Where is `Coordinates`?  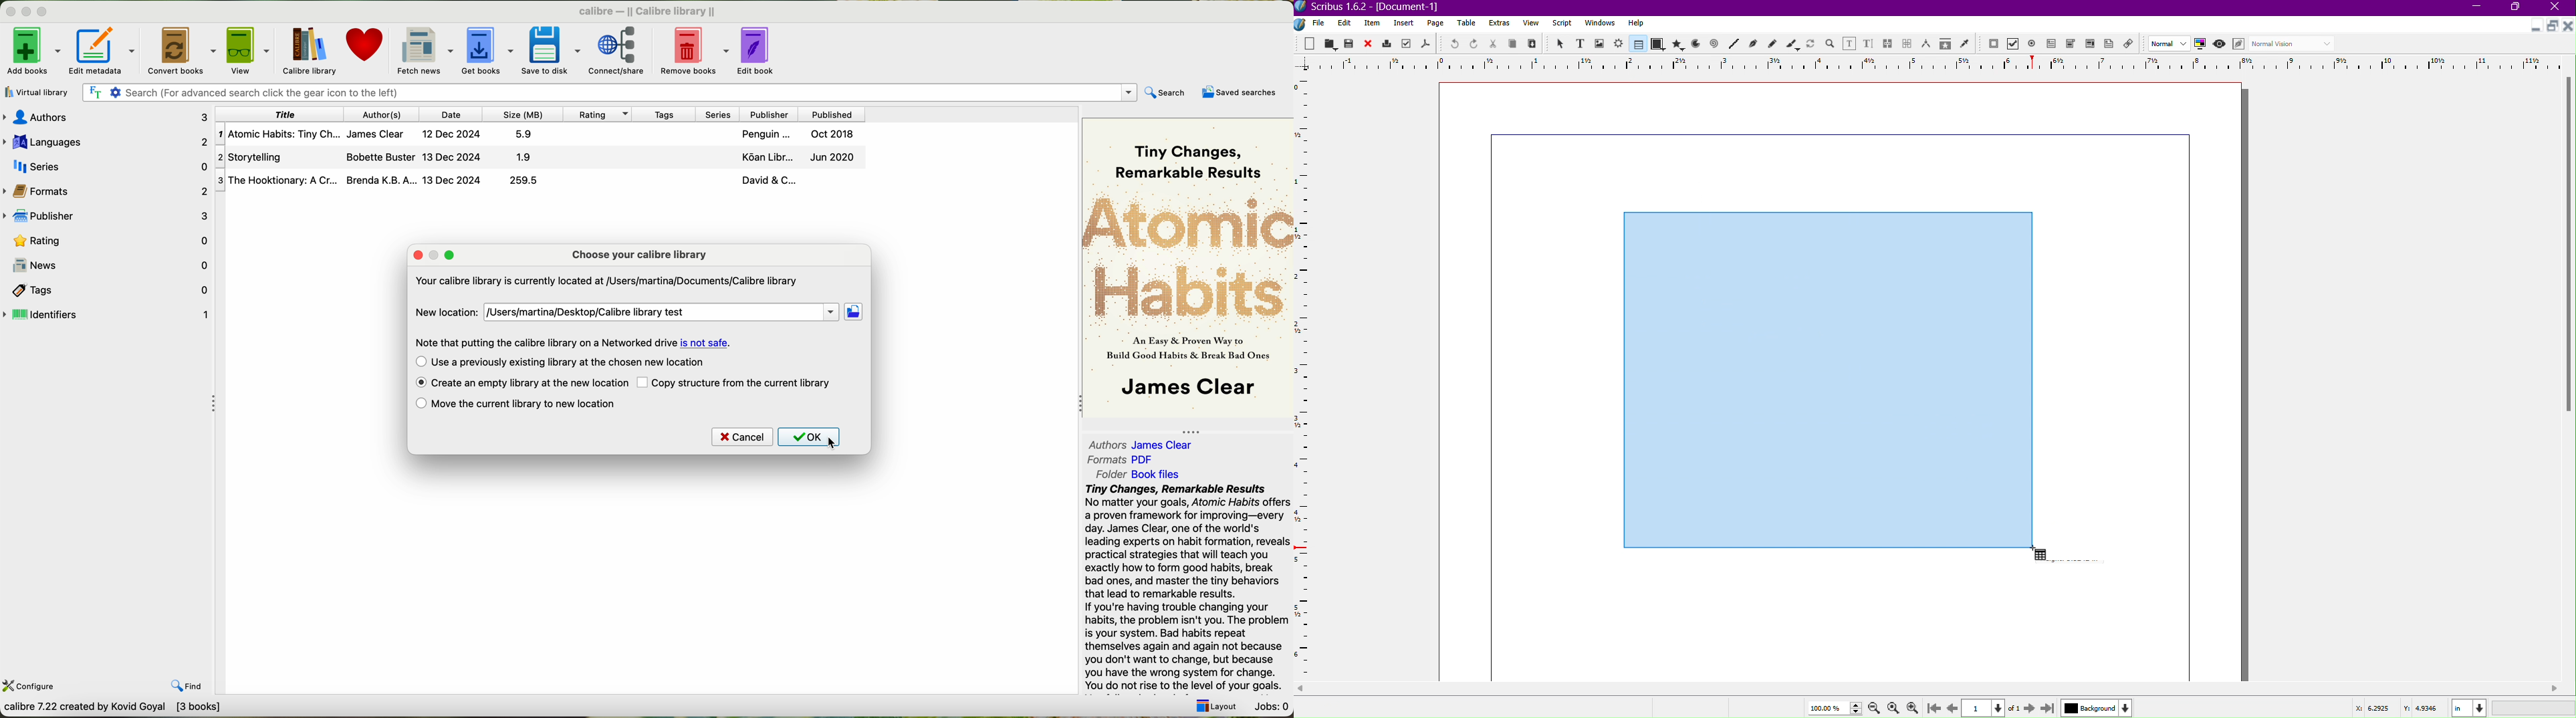
Coordinates is located at coordinates (2460, 707).